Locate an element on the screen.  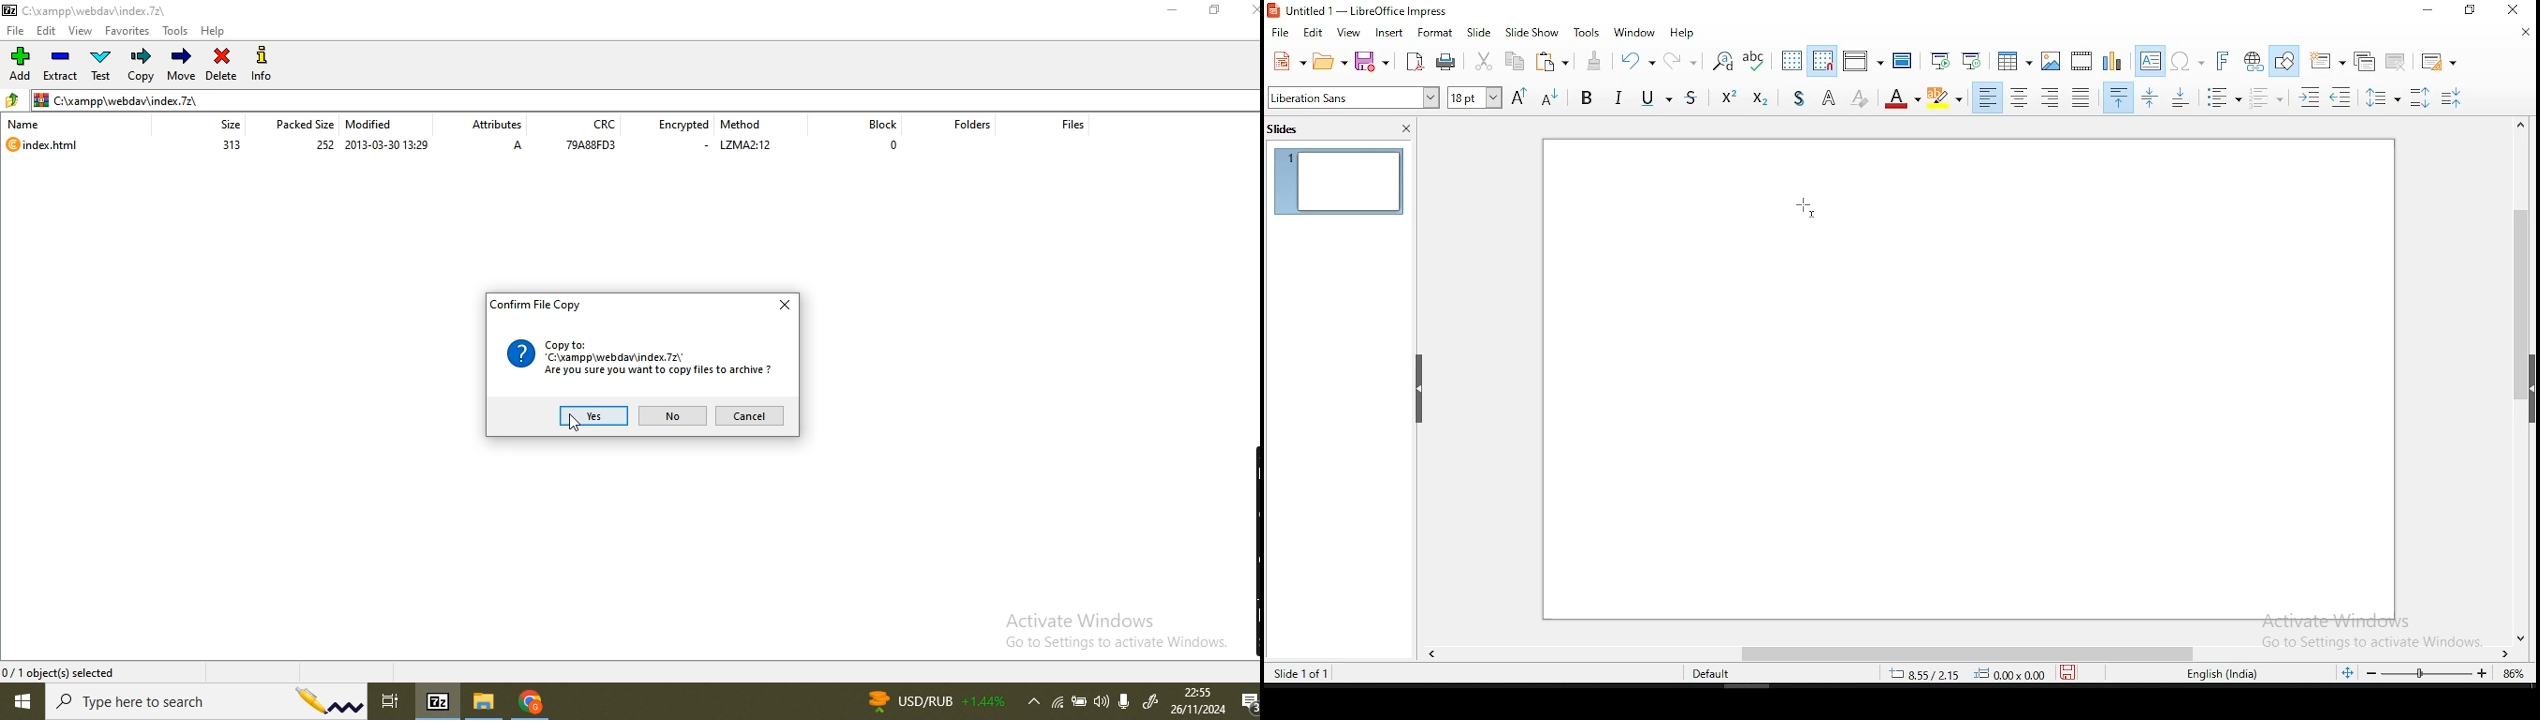
english (india) is located at coordinates (2219, 673).